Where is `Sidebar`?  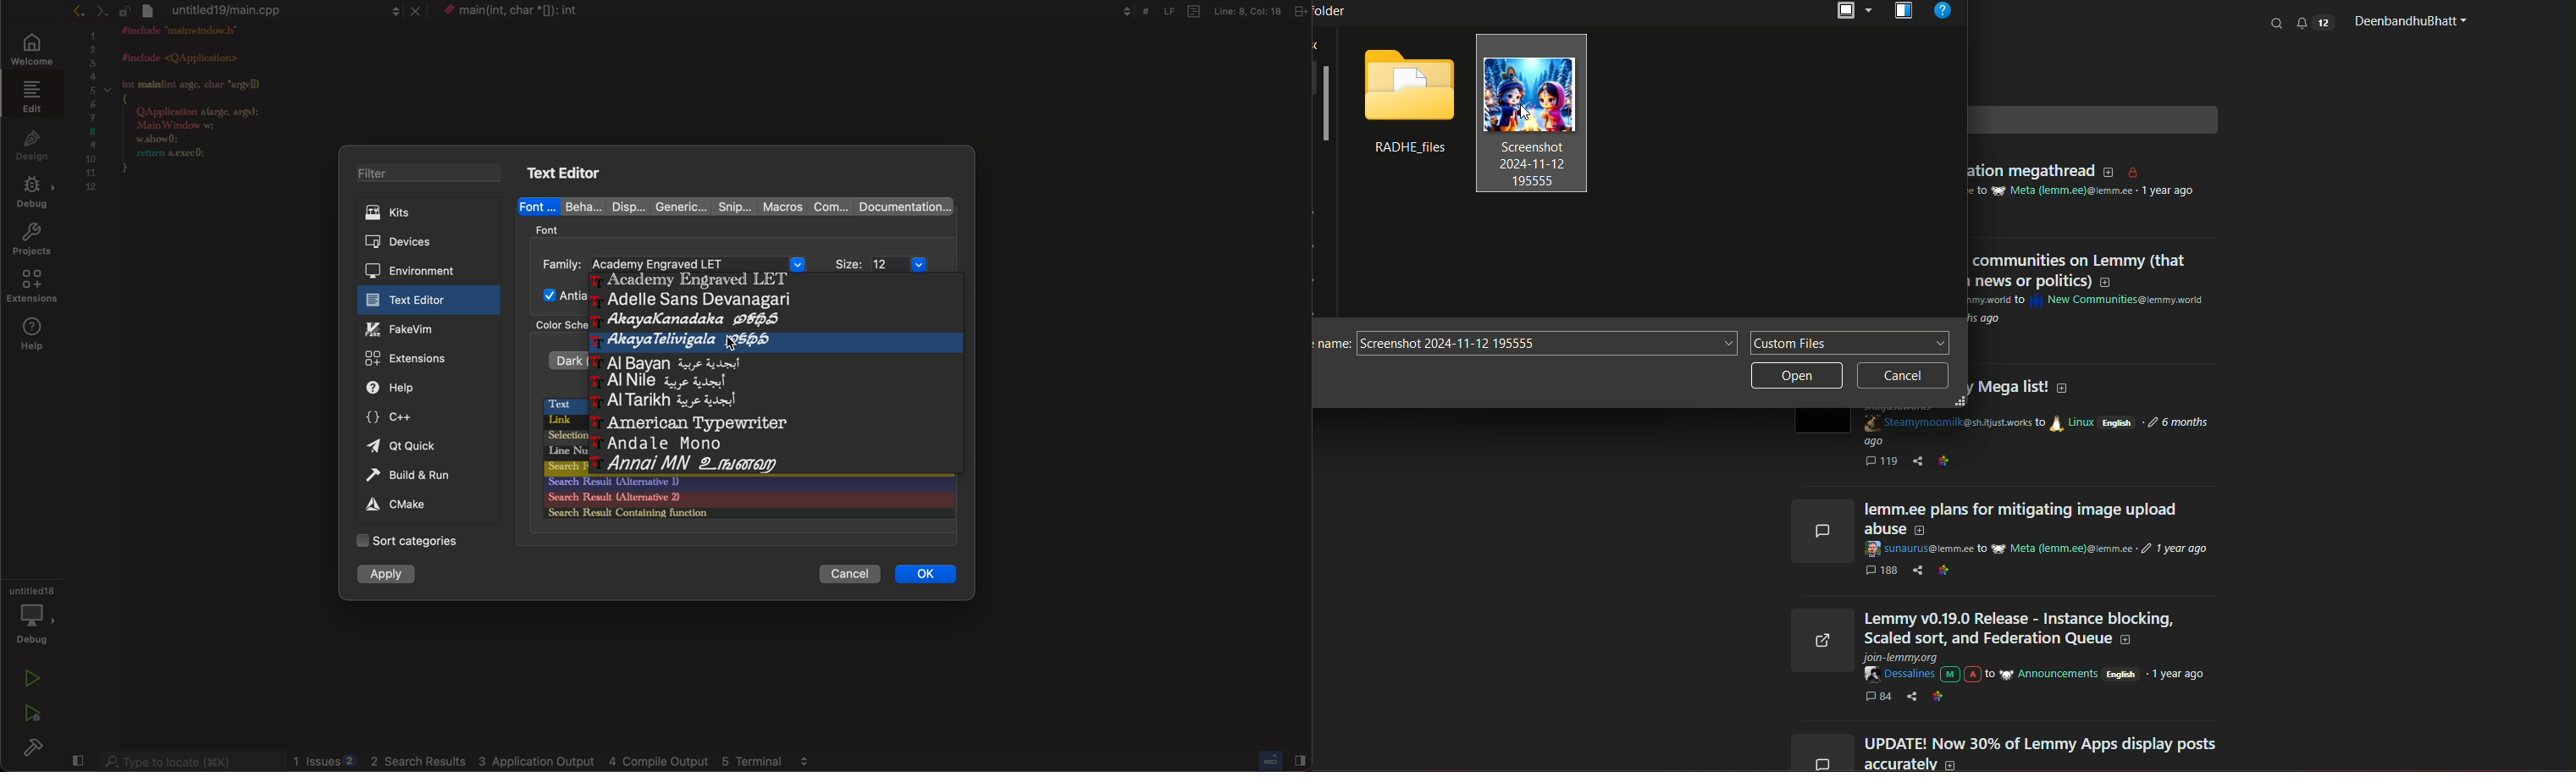 Sidebar is located at coordinates (1325, 107).